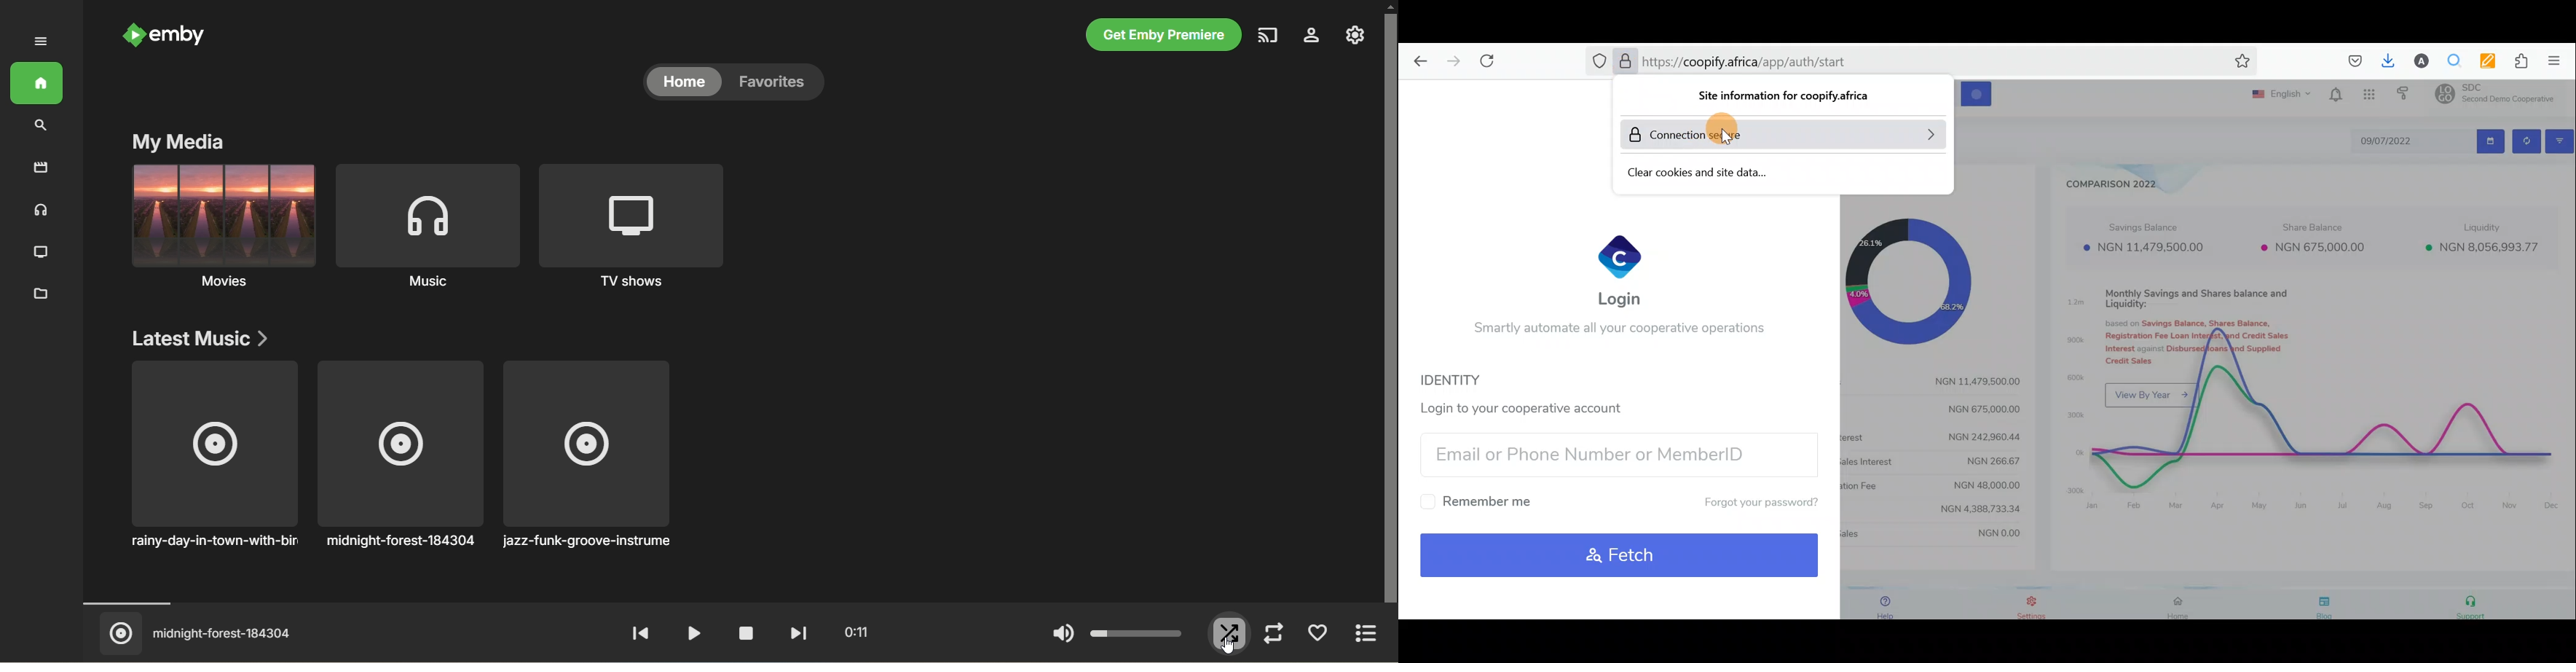 This screenshot has height=672, width=2576. What do you see at coordinates (1749, 170) in the screenshot?
I see `Clear cookies and site data` at bounding box center [1749, 170].